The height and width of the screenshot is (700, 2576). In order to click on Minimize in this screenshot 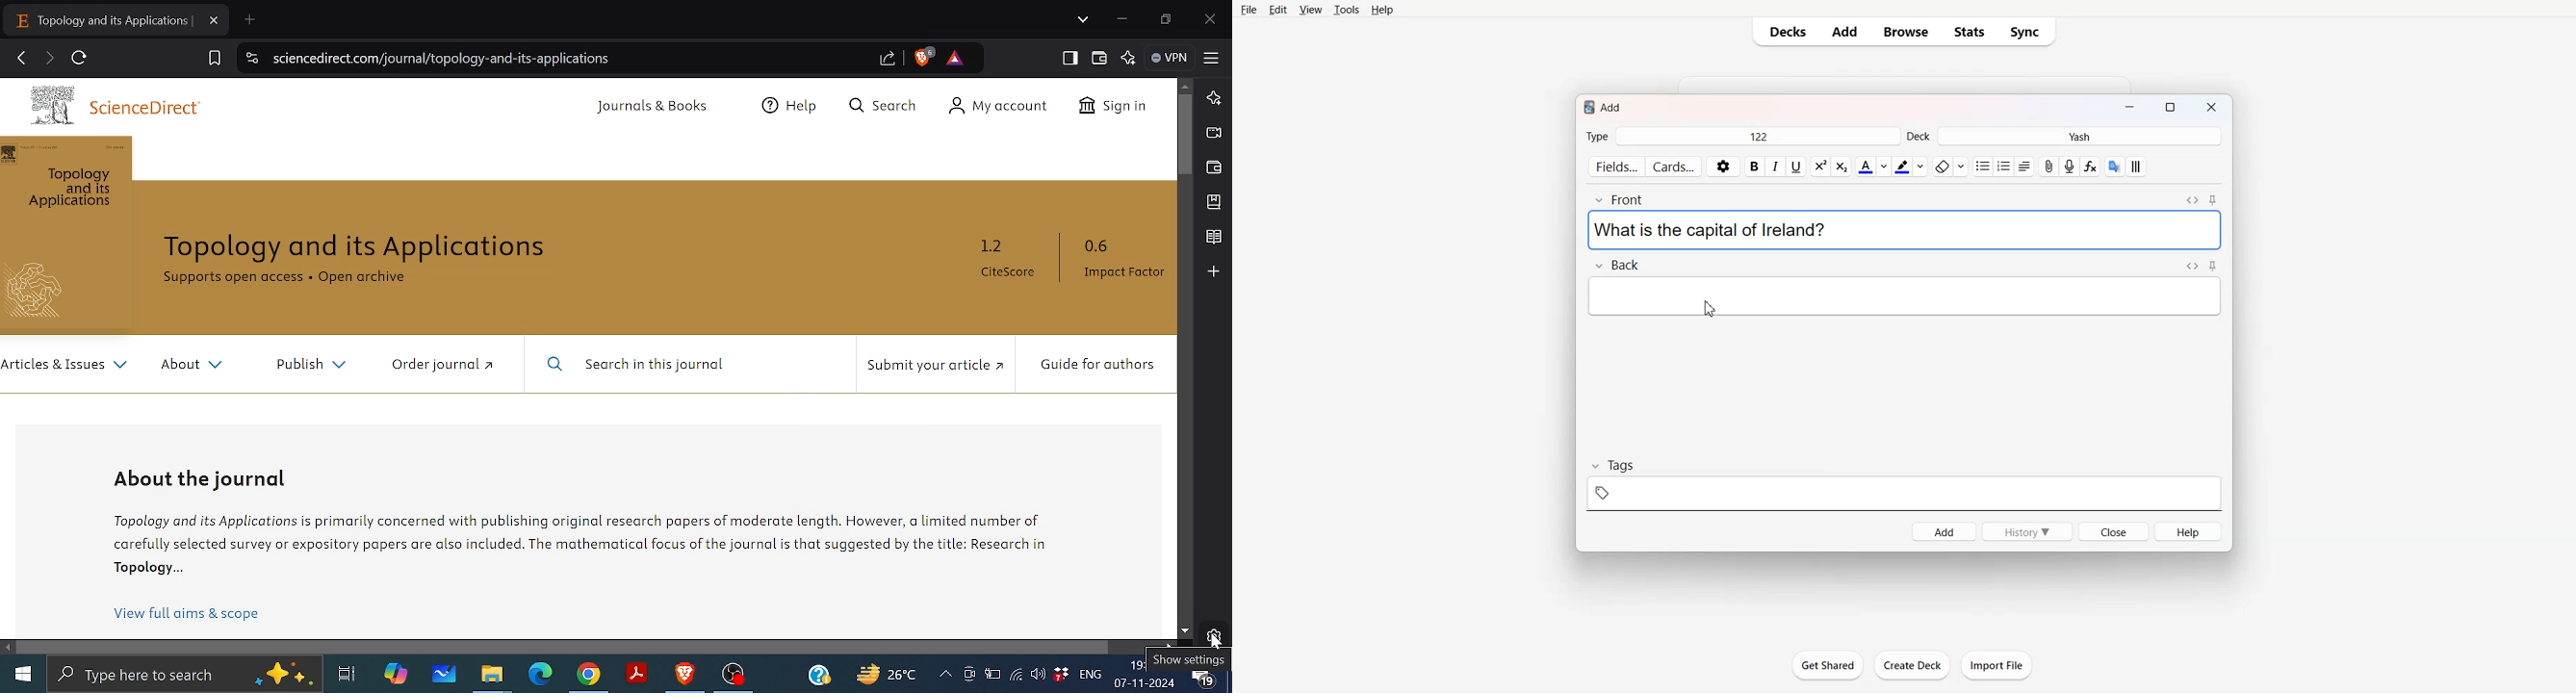, I will do `click(2129, 109)`.